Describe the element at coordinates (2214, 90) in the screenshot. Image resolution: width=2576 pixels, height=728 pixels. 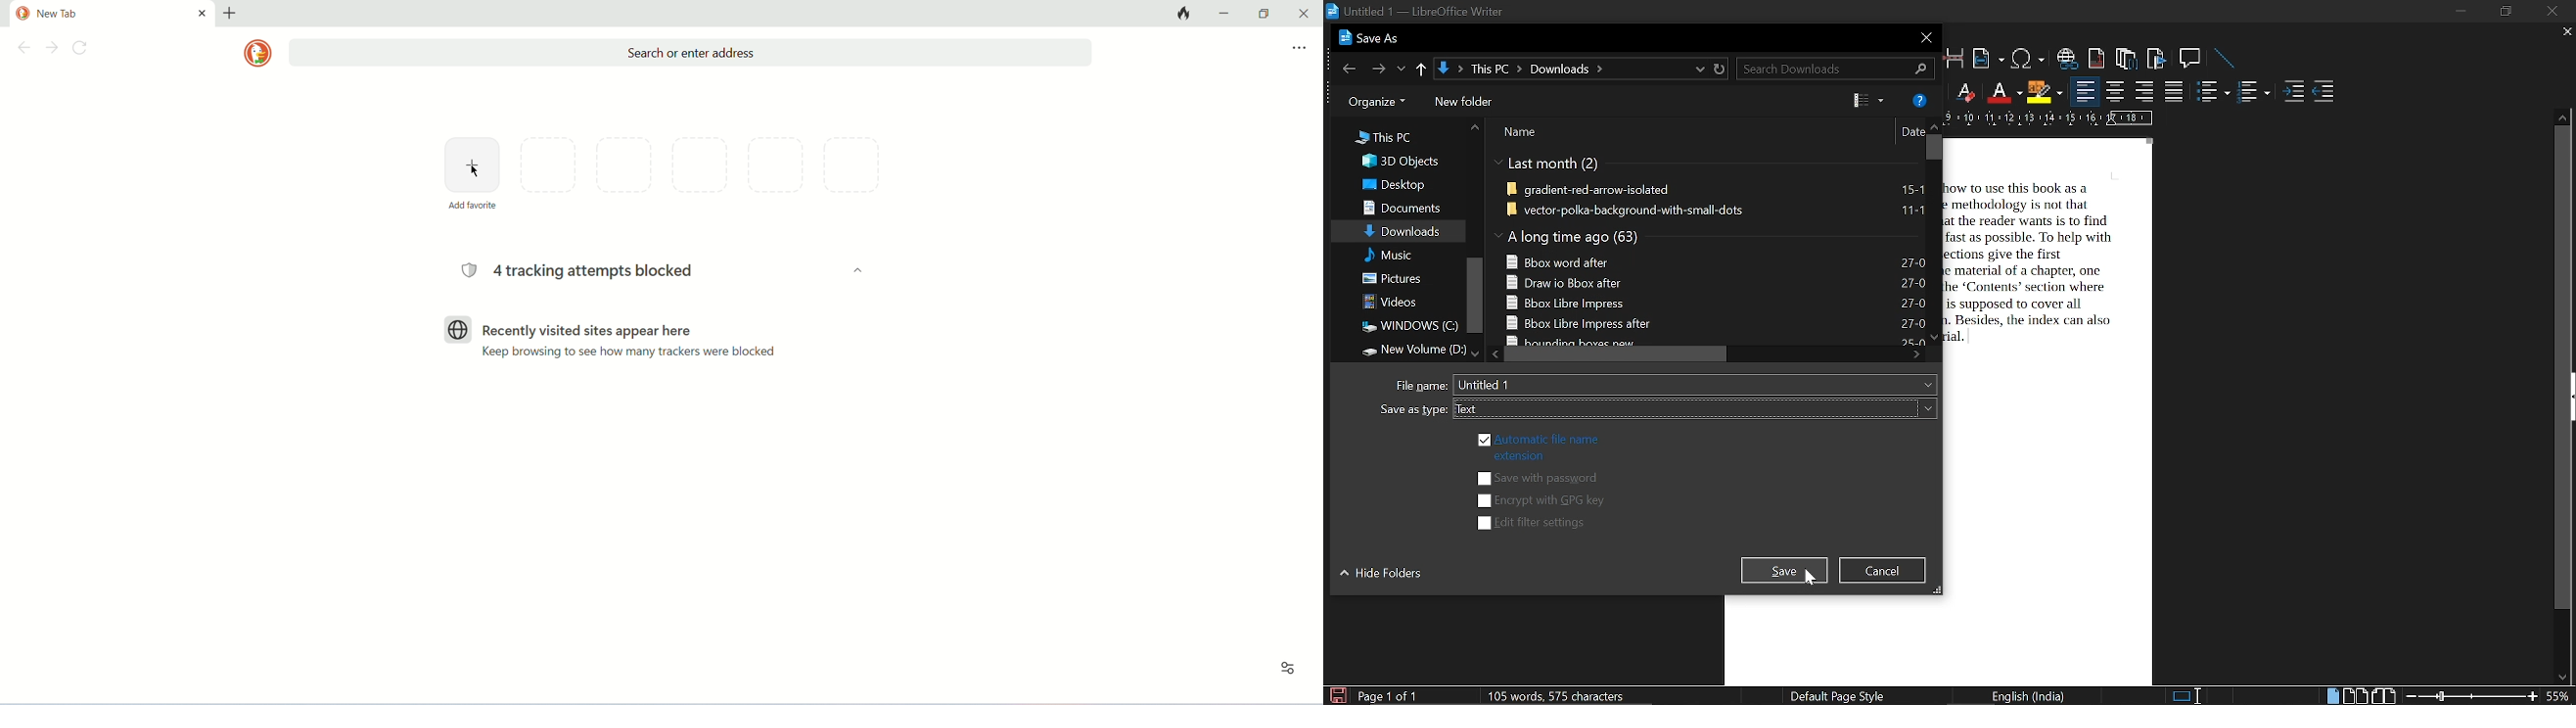
I see `toggle ordered list` at that location.